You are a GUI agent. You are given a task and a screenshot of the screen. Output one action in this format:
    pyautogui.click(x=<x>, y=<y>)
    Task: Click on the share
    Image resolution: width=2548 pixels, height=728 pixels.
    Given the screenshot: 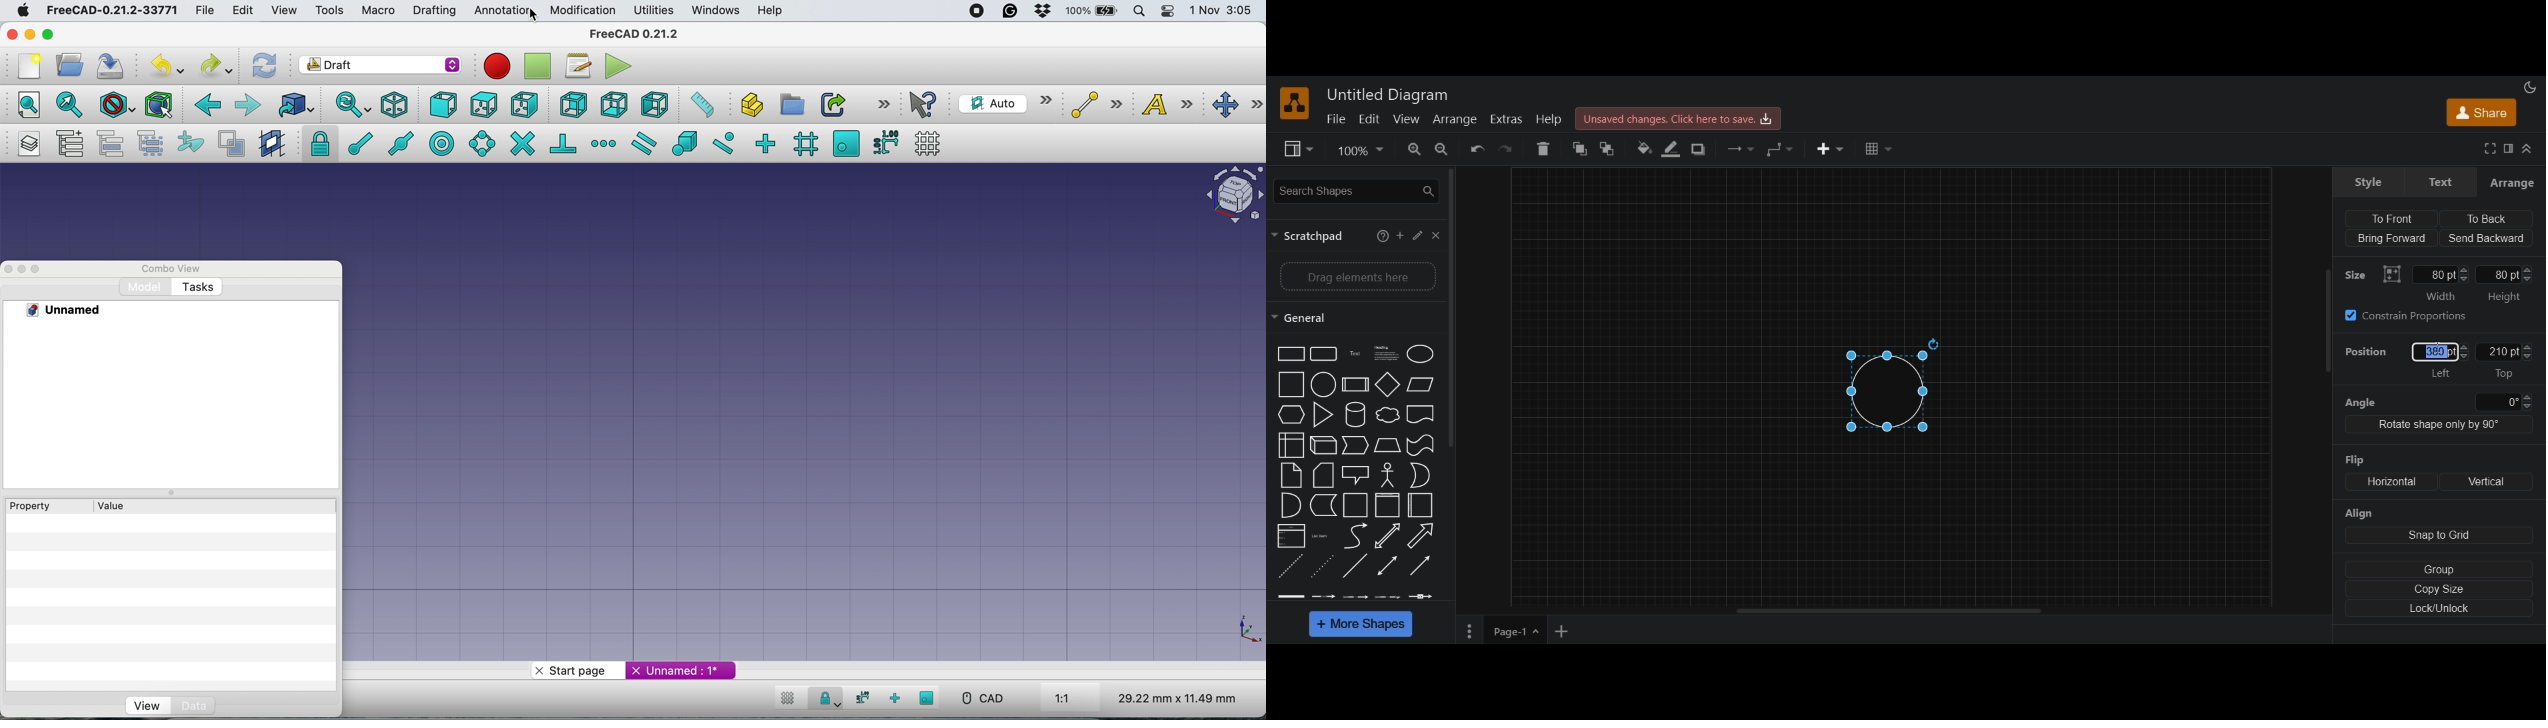 What is the action you would take?
    pyautogui.click(x=2482, y=114)
    